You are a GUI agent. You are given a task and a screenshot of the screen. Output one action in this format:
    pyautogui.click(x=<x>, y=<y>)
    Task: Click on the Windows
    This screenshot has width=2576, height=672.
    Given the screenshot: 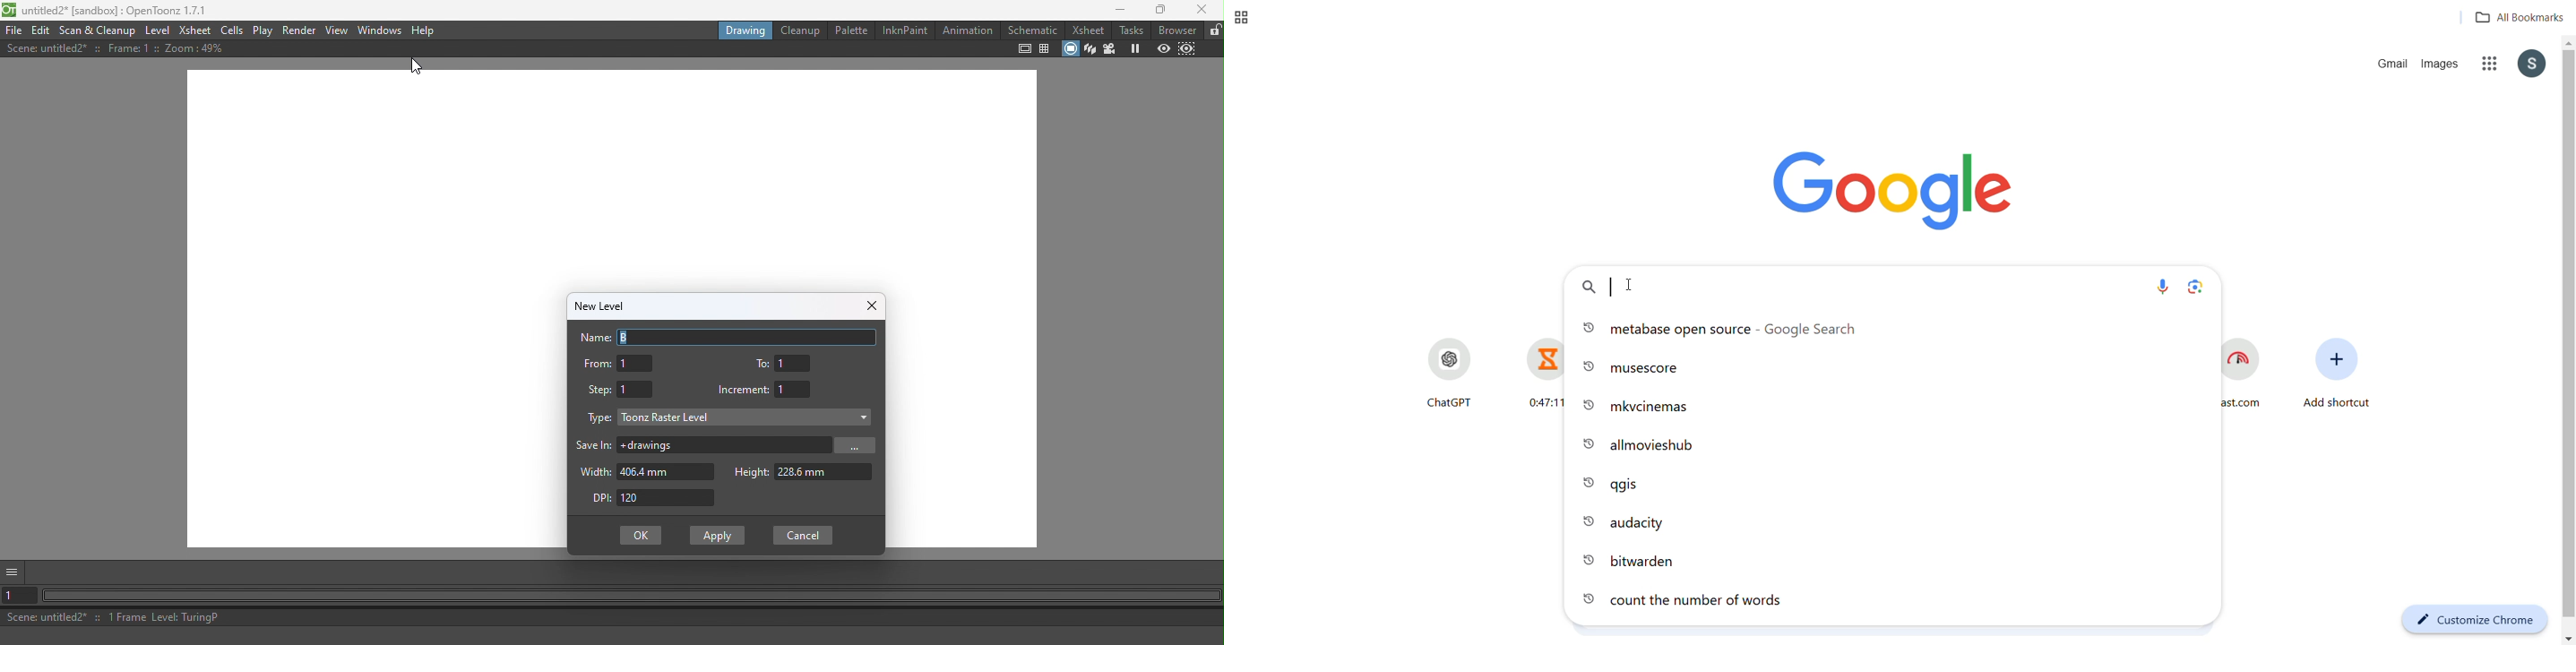 What is the action you would take?
    pyautogui.click(x=381, y=30)
    